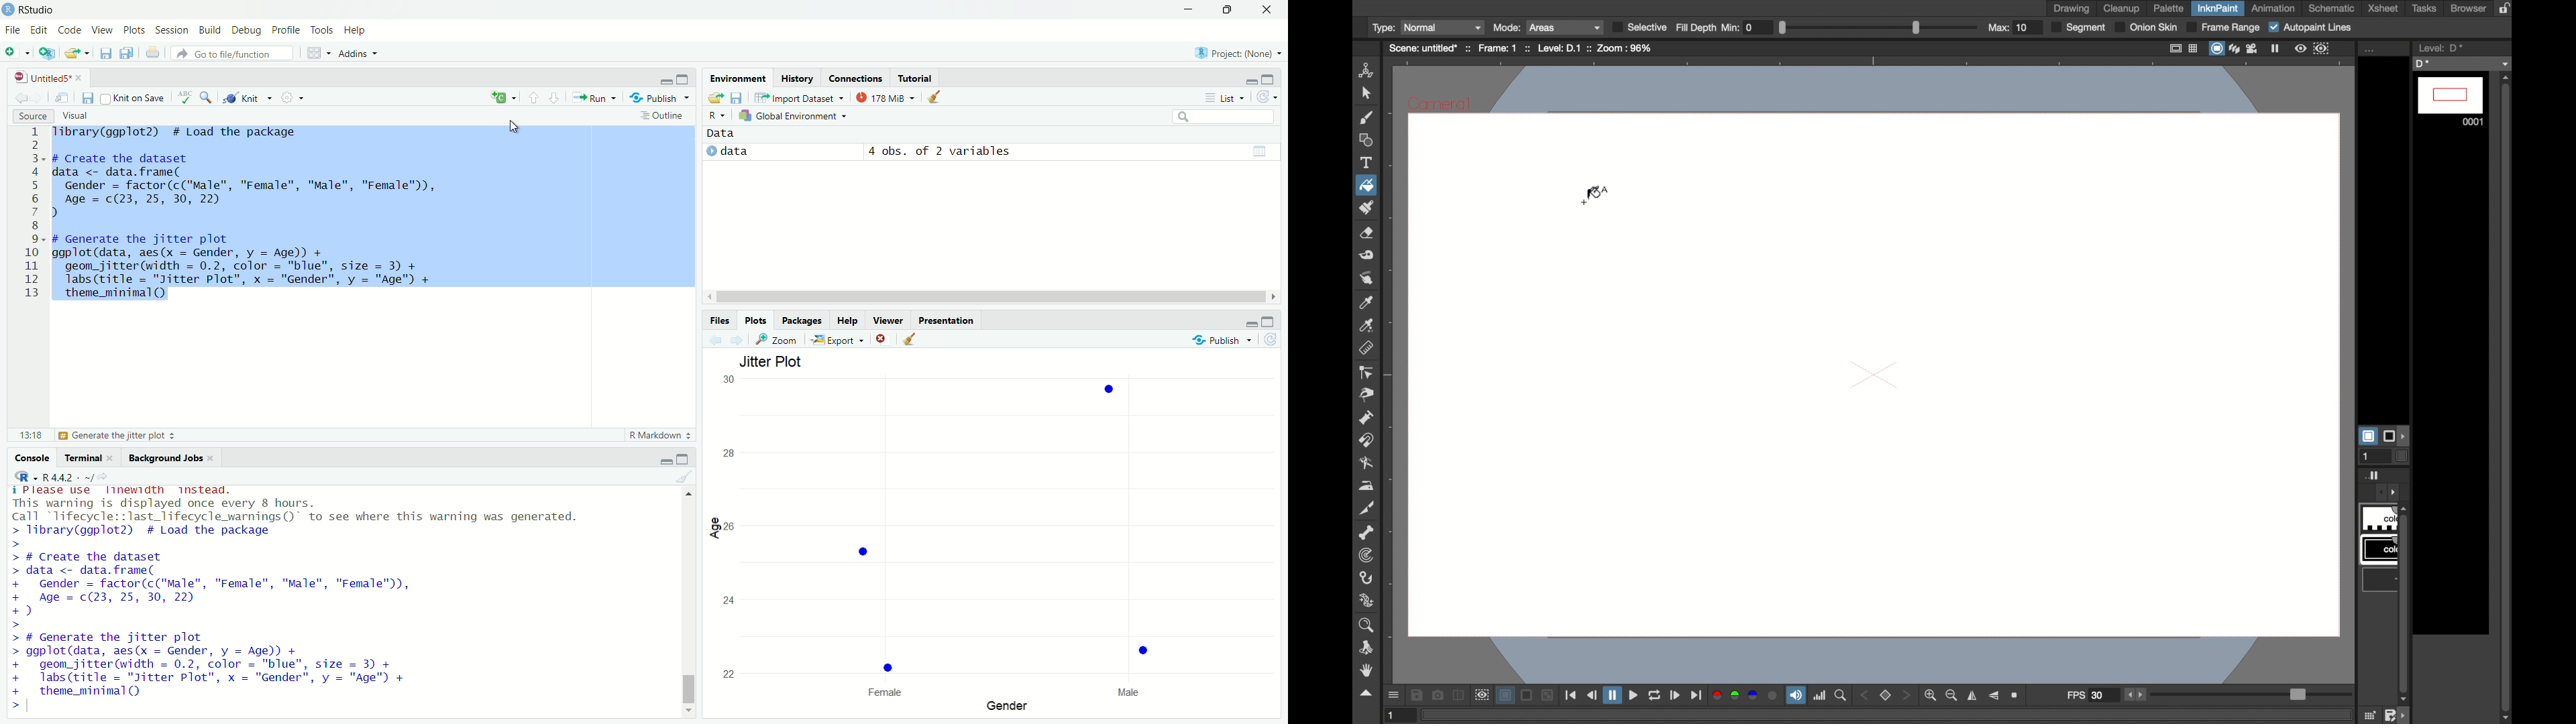  What do you see at coordinates (16, 52) in the screenshot?
I see `new file` at bounding box center [16, 52].